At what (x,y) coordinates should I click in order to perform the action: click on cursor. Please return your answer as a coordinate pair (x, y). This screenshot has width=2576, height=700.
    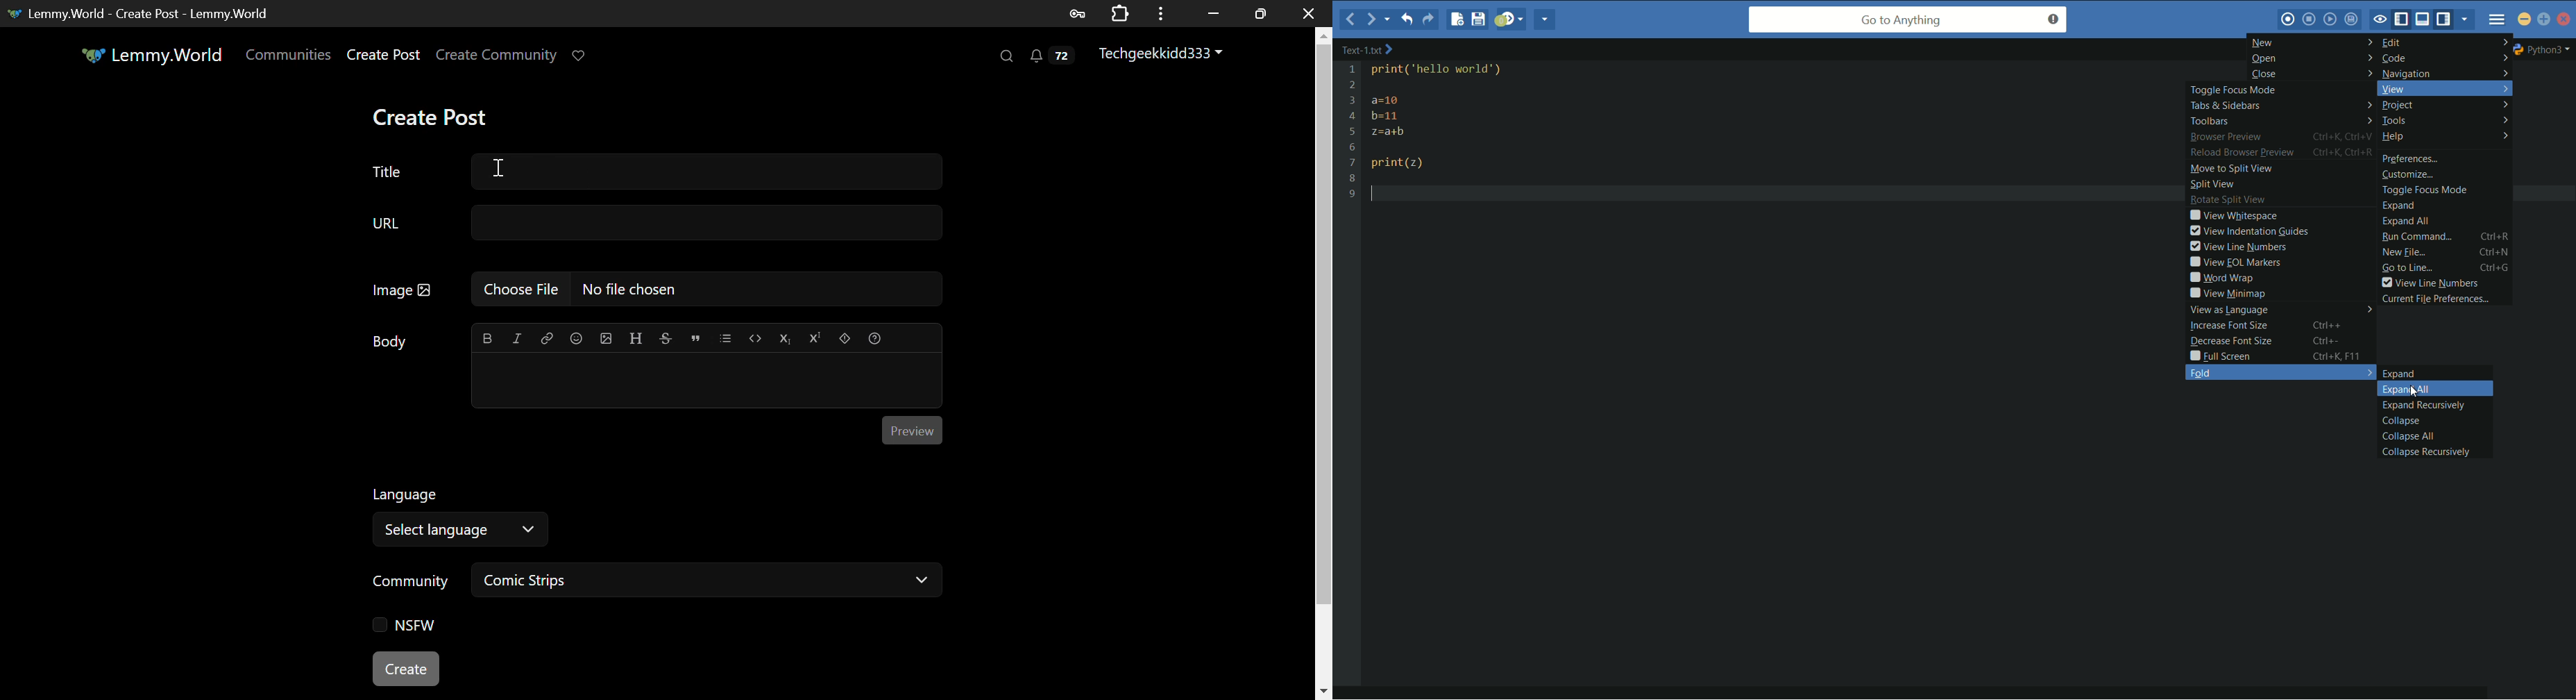
    Looking at the image, I should click on (2417, 395).